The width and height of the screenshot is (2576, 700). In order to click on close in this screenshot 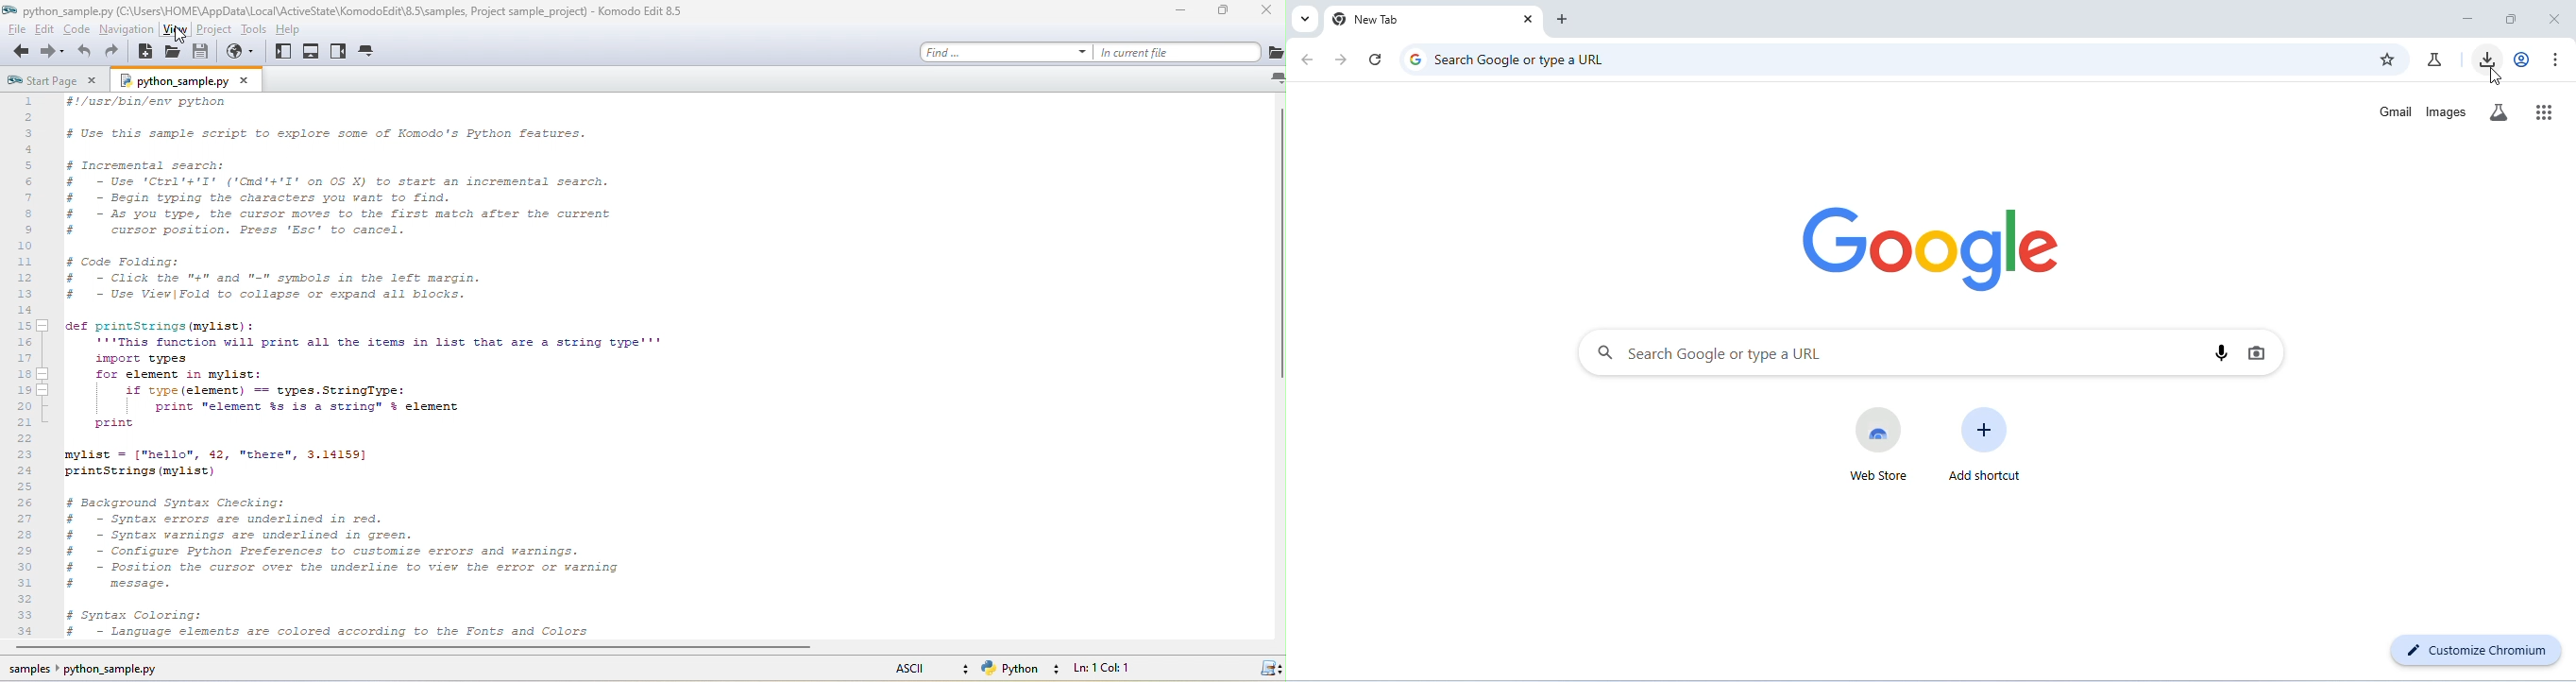, I will do `click(1527, 19)`.